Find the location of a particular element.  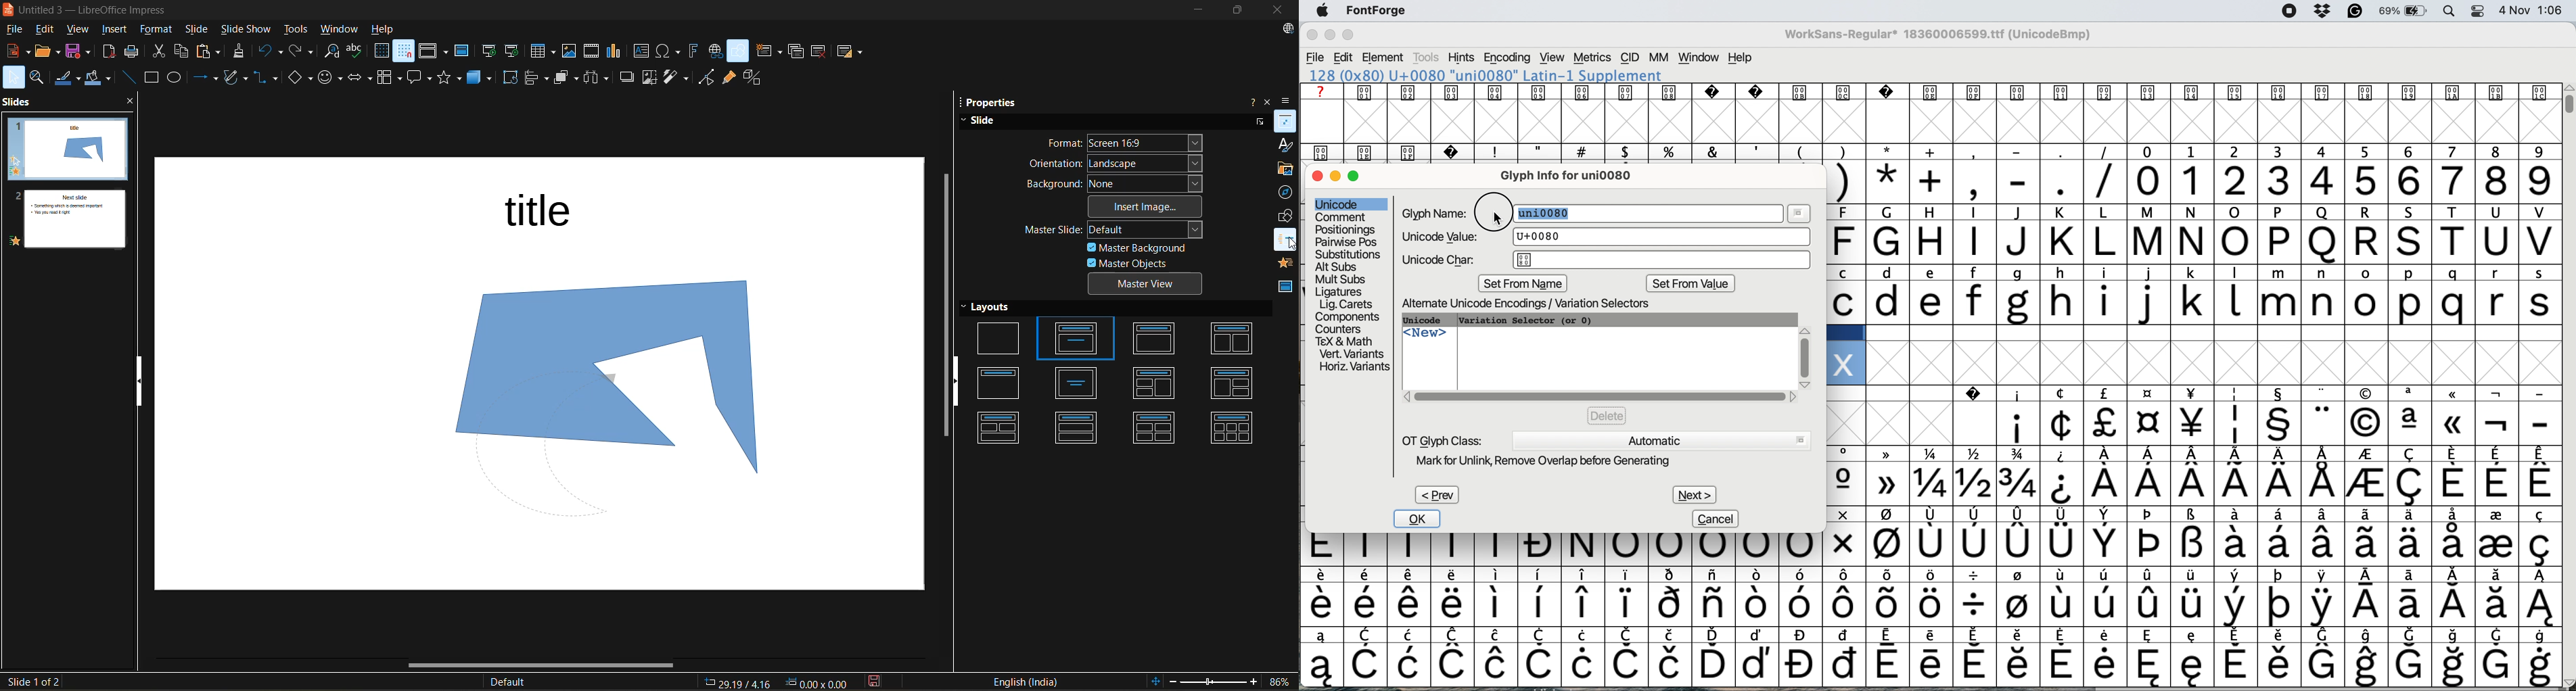

slide is located at coordinates (986, 120).